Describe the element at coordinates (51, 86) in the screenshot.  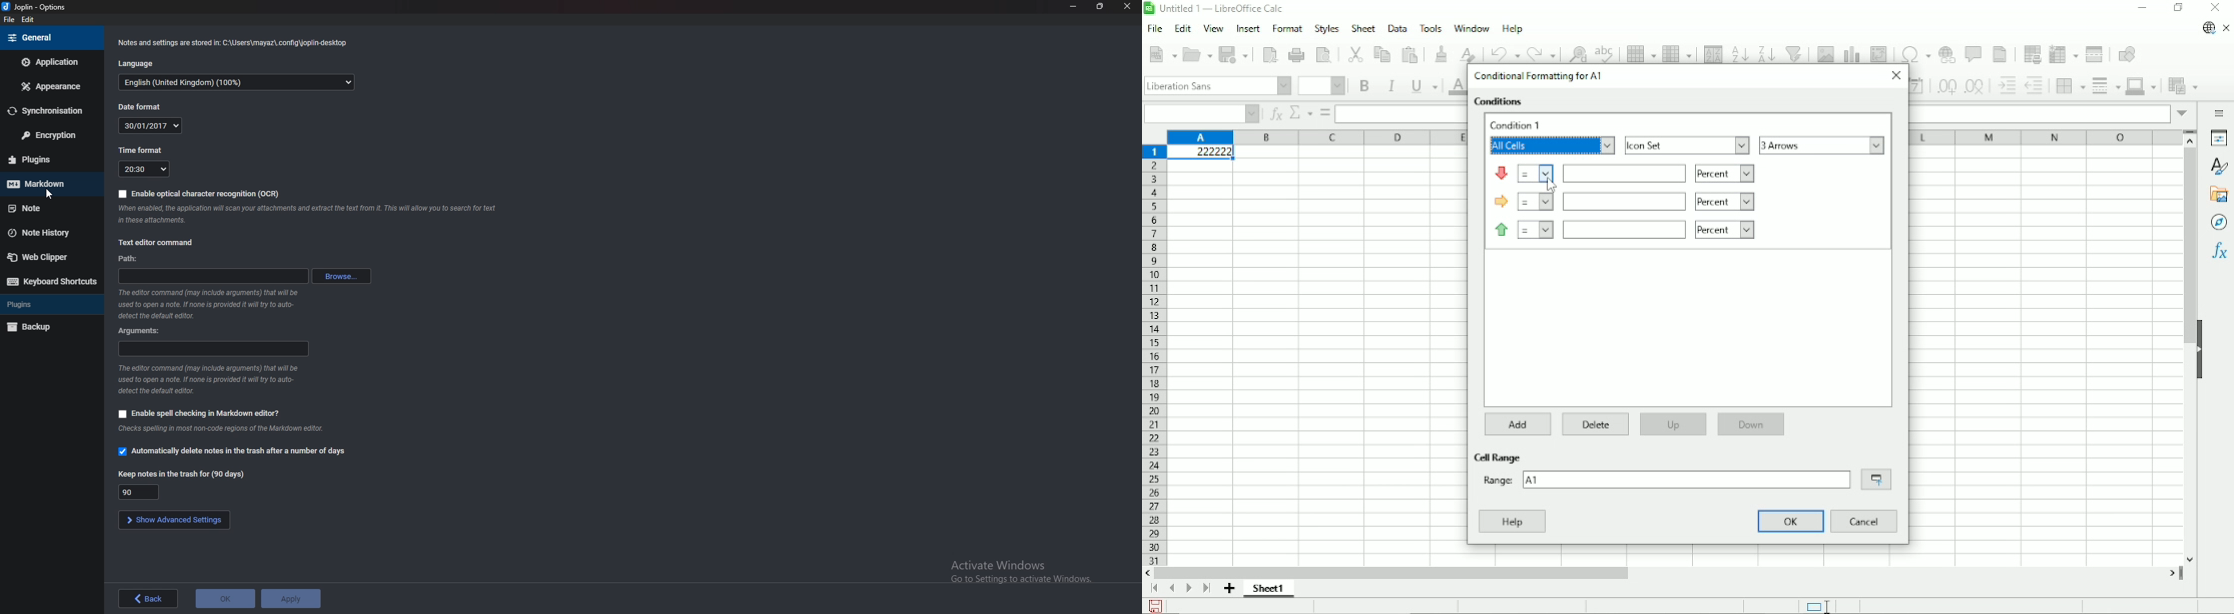
I see `appearance` at that location.